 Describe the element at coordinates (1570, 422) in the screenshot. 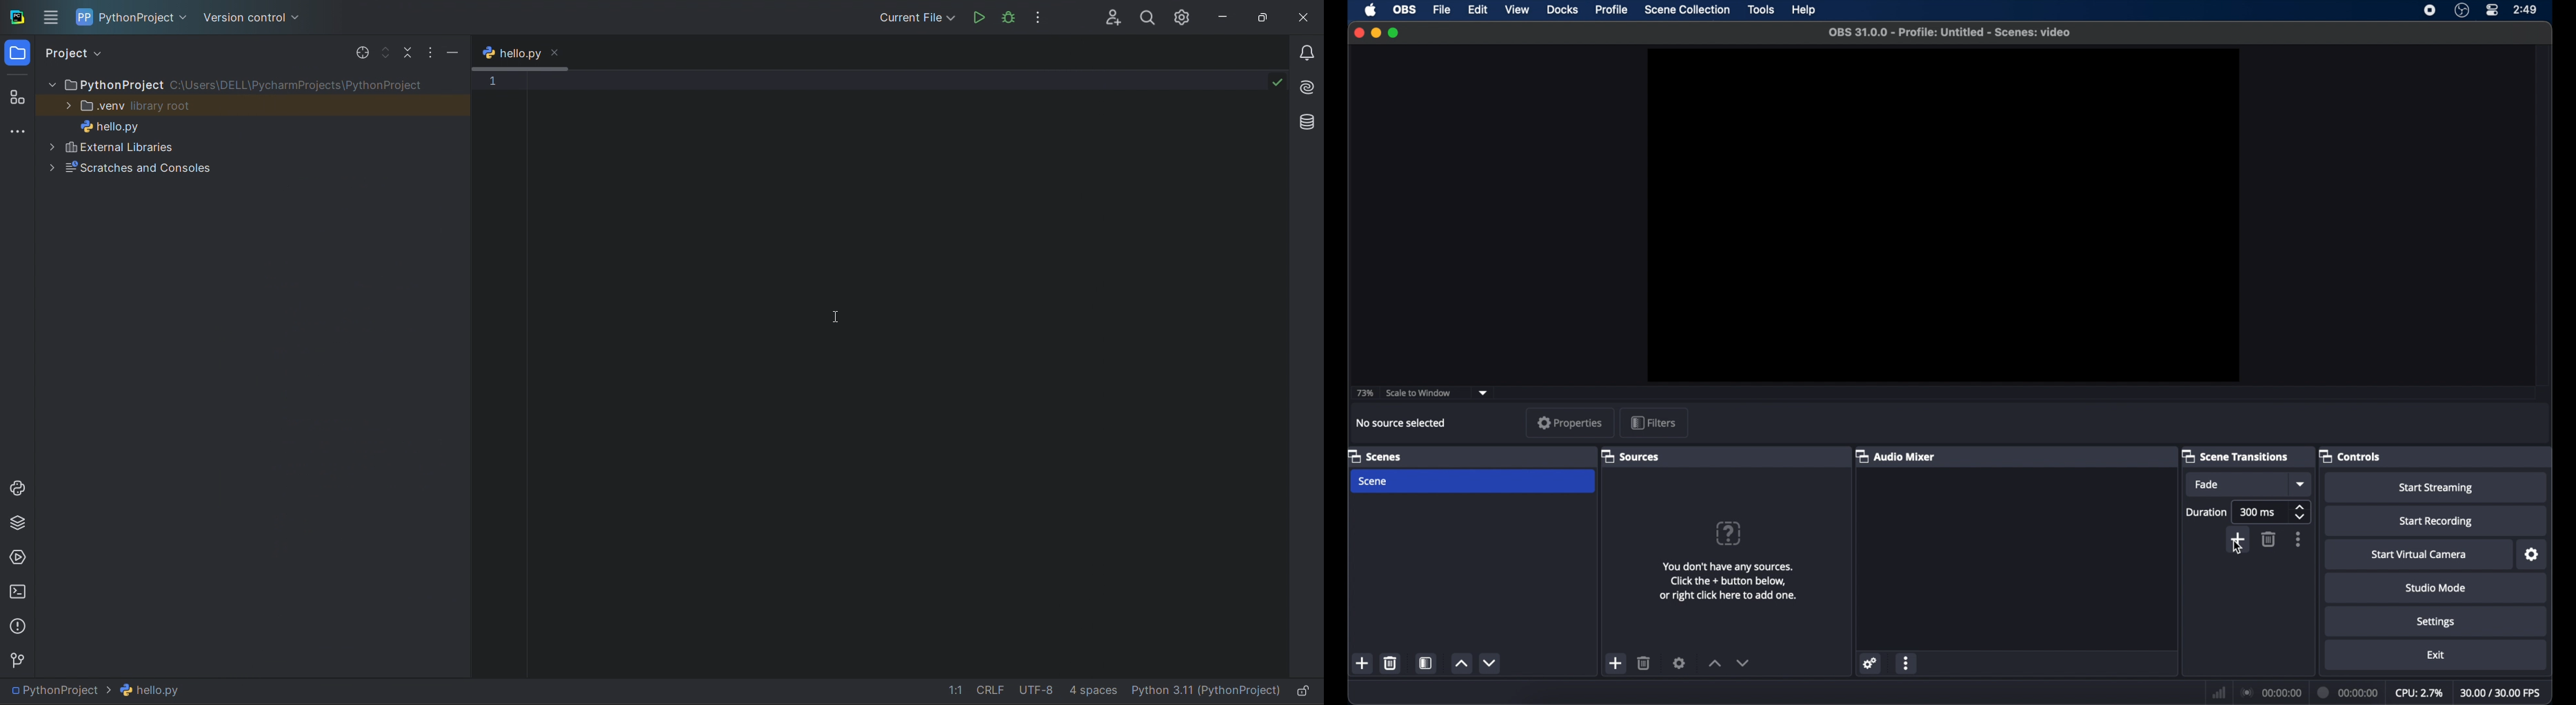

I see `properties` at that location.